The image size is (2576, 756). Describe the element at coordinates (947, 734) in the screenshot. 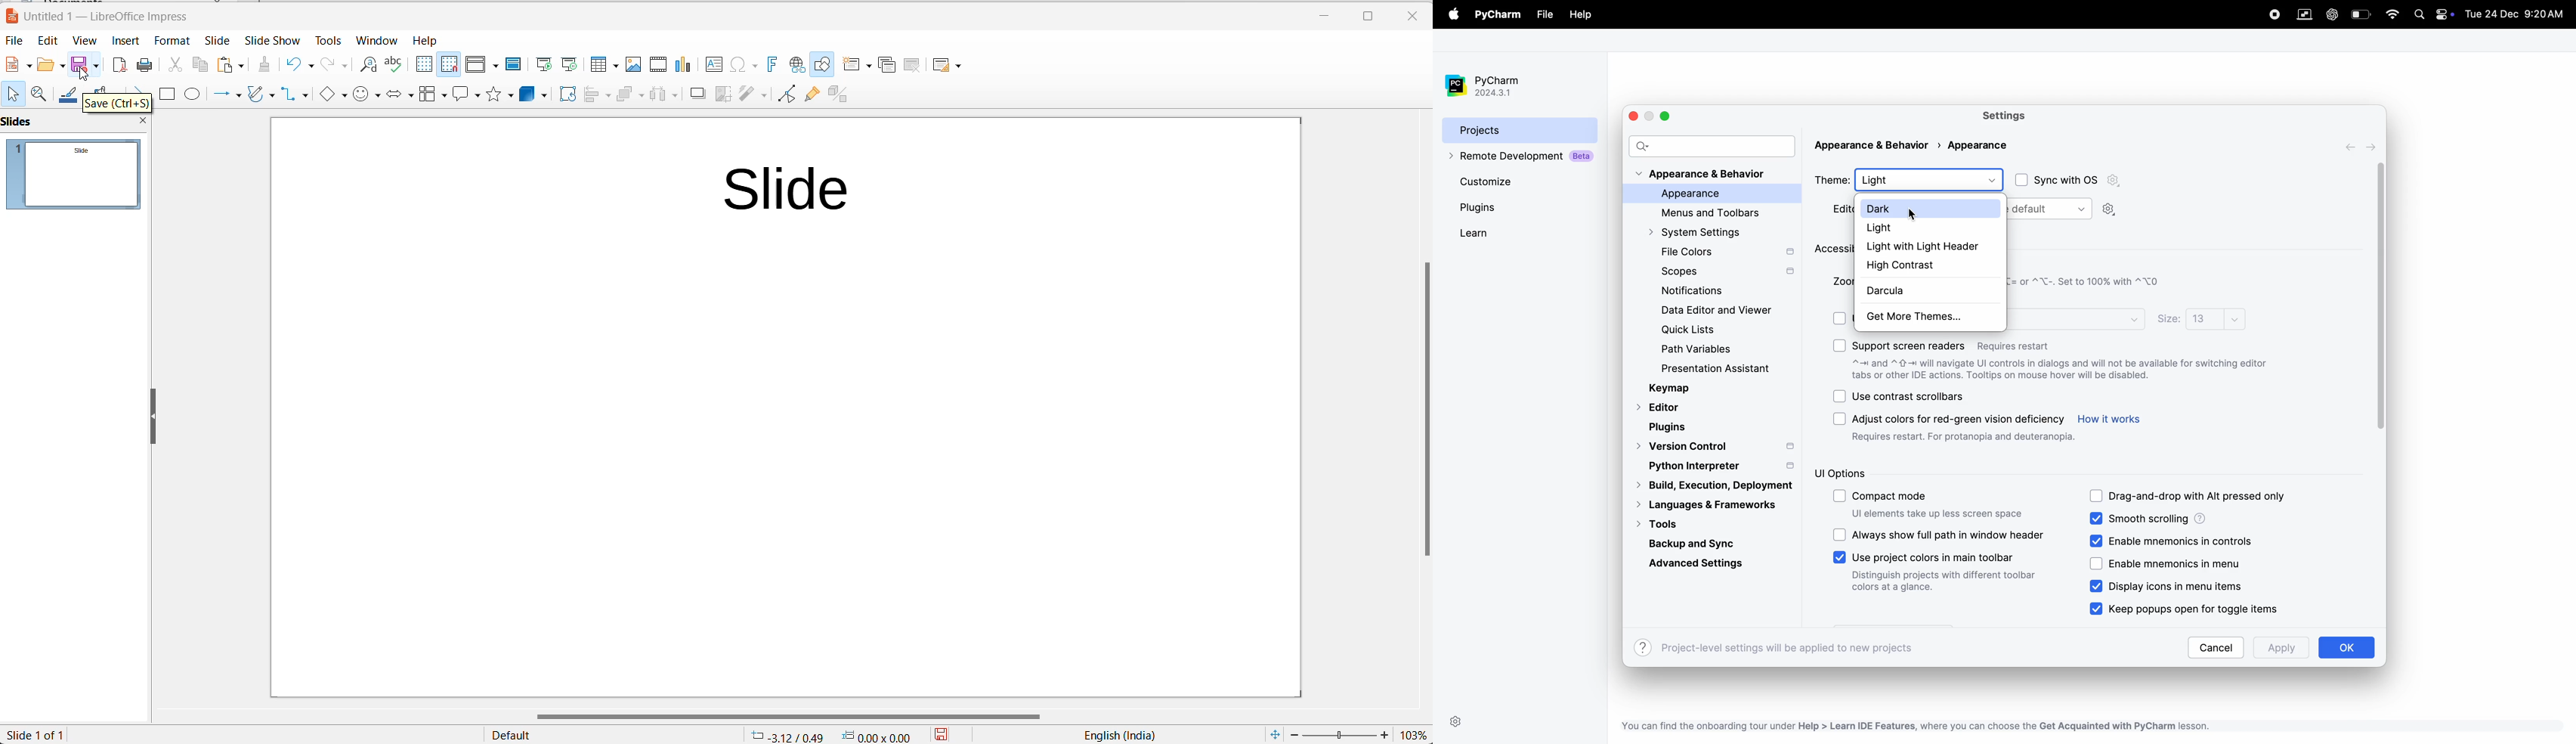

I see `save` at that location.